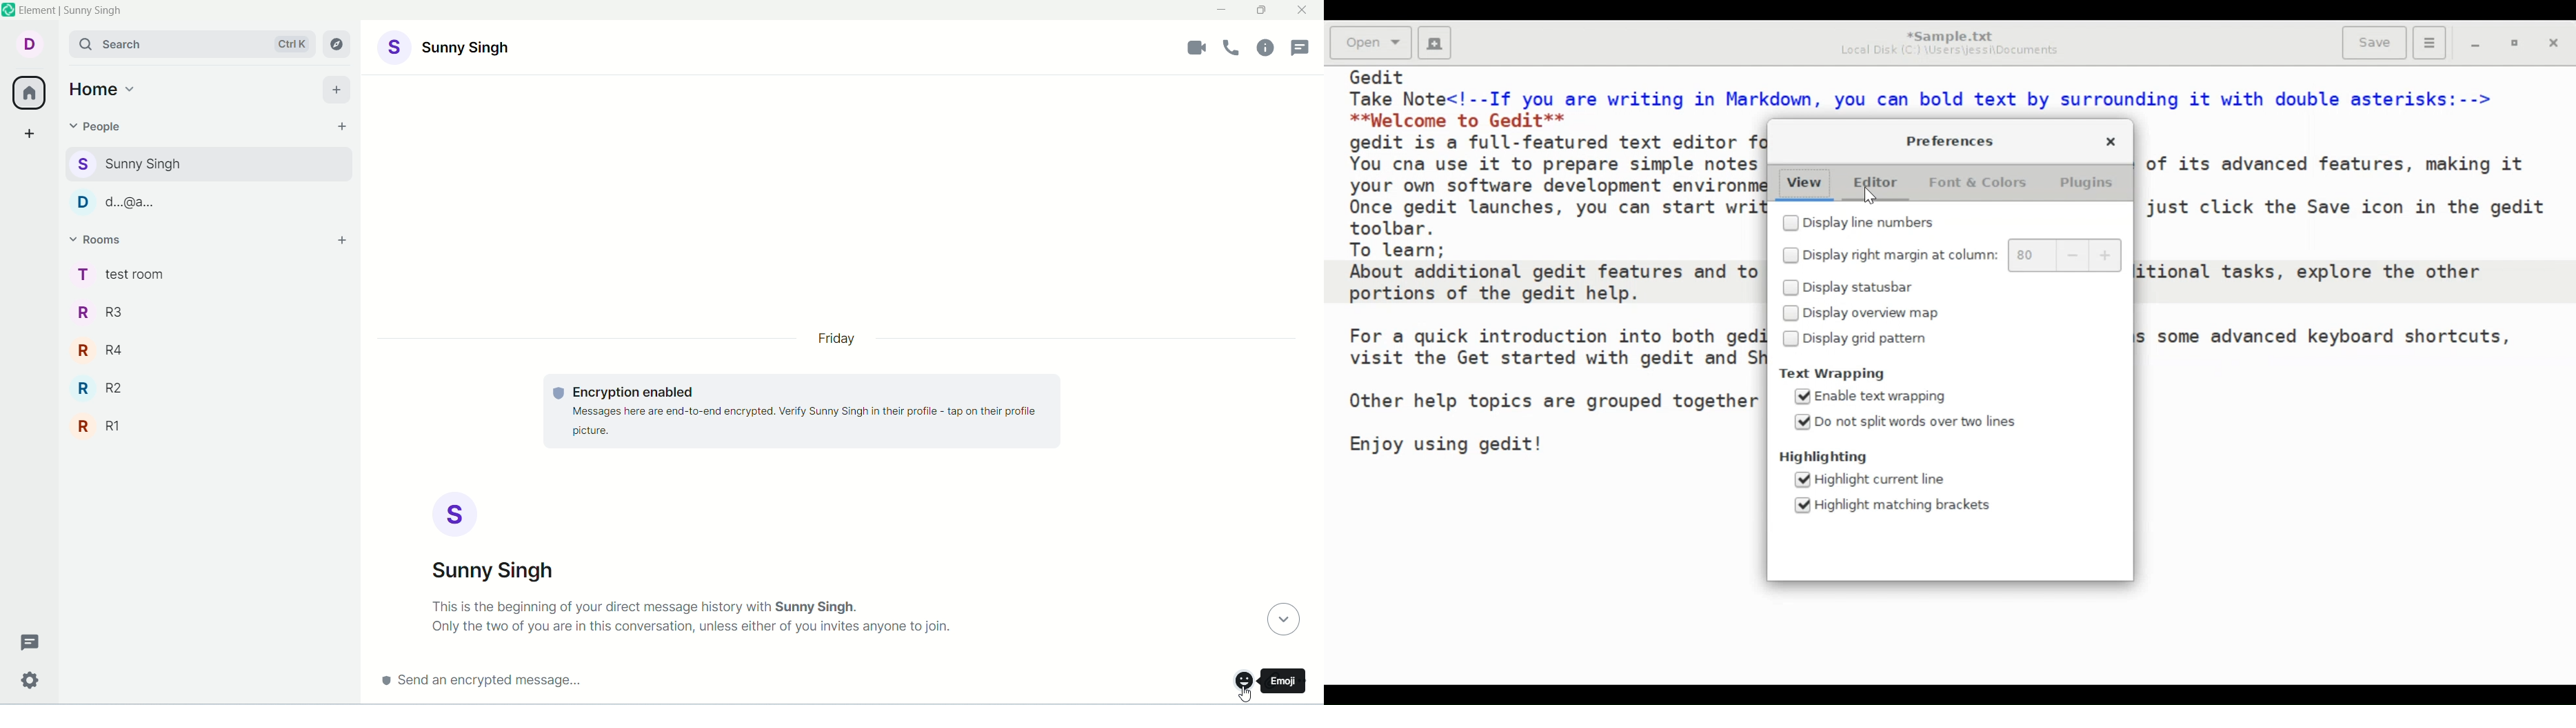 The width and height of the screenshot is (2576, 728). I want to click on element, so click(73, 10).